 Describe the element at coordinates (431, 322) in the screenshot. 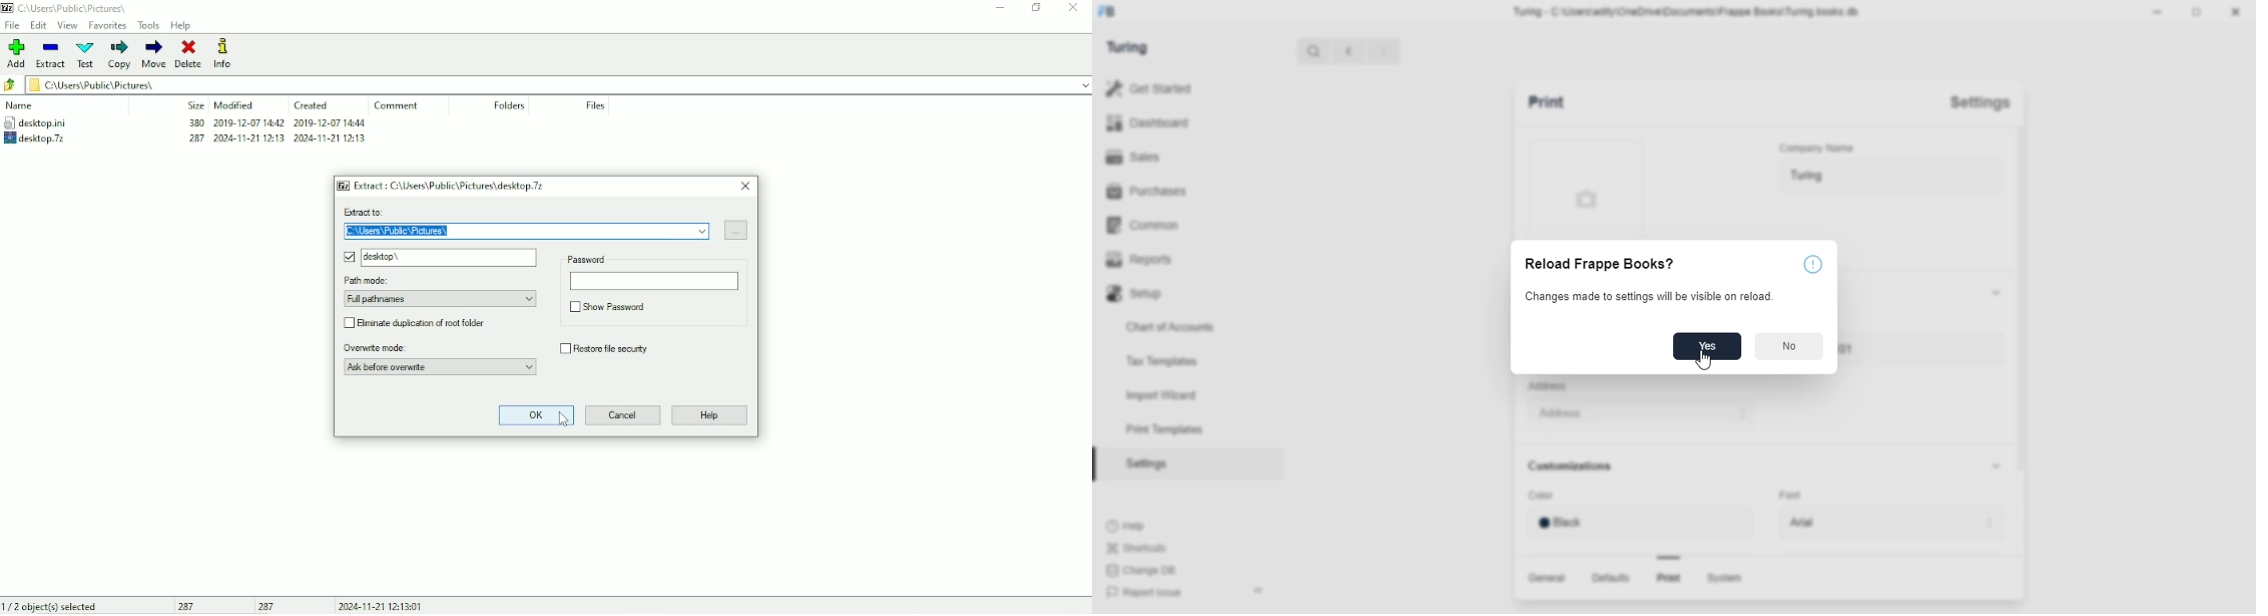

I see `Eliminate duplication of root folder` at that location.